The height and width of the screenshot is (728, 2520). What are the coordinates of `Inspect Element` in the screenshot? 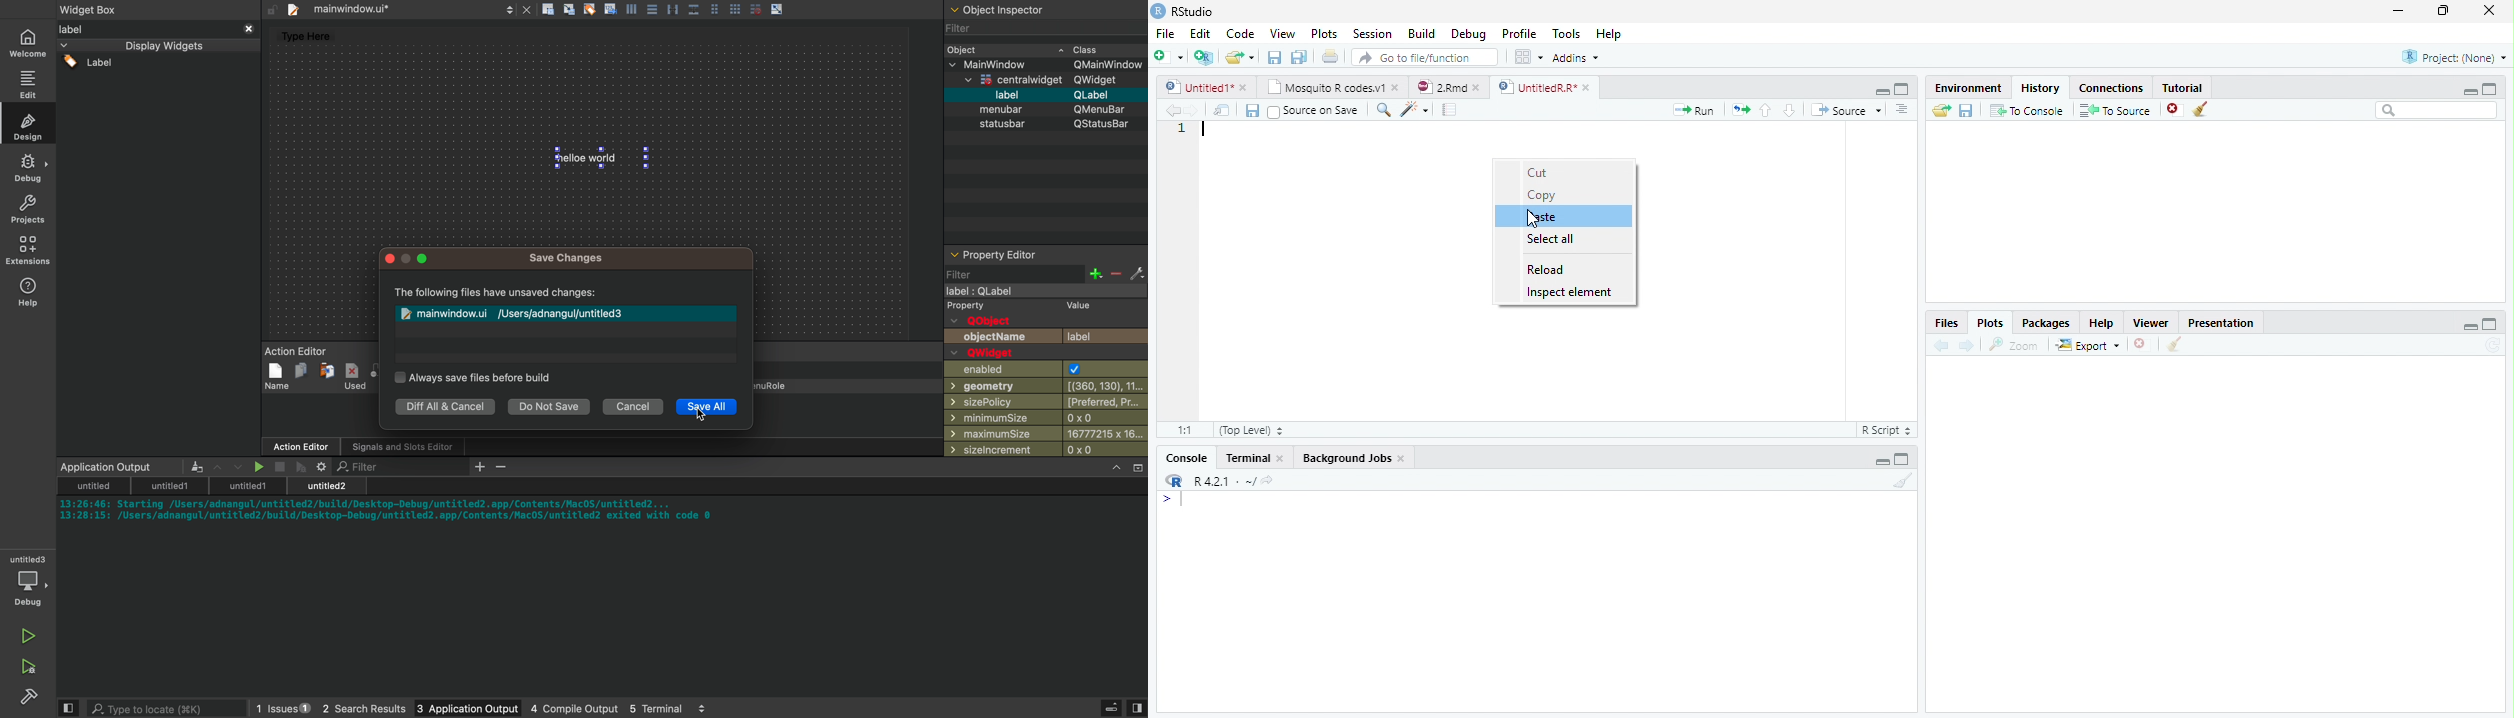 It's located at (1571, 293).